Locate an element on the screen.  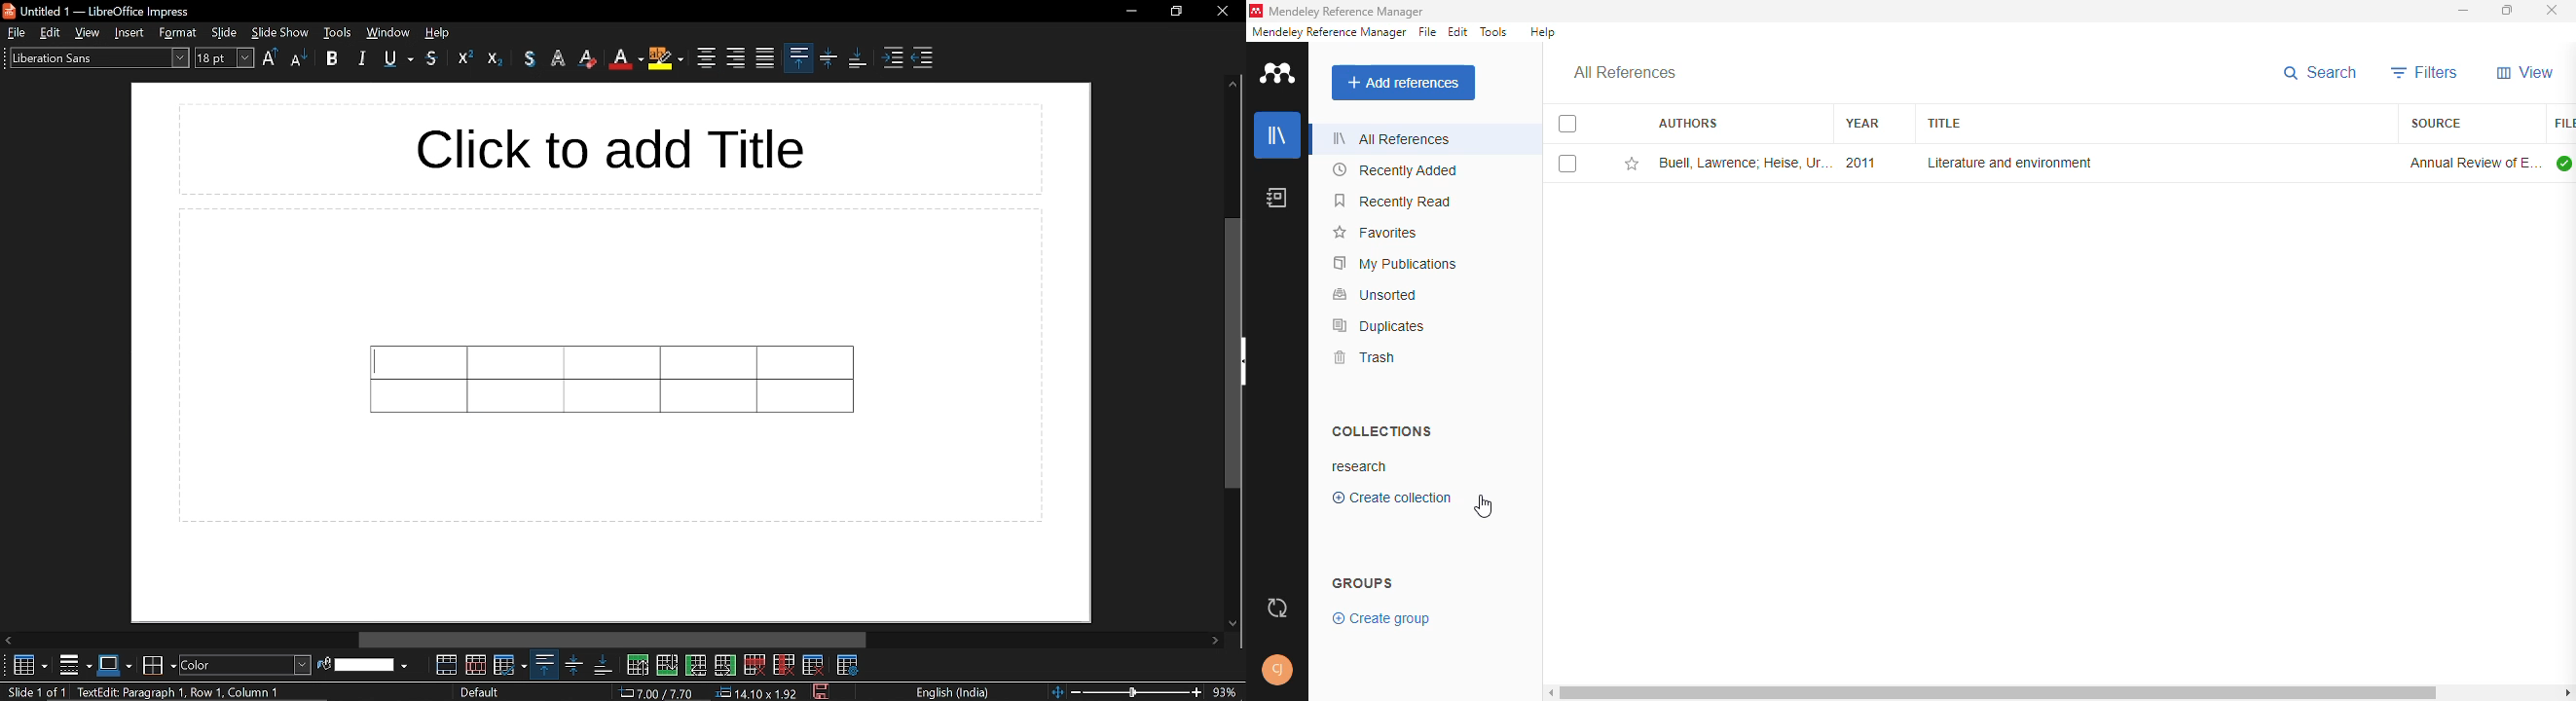
insert column after is located at coordinates (726, 666).